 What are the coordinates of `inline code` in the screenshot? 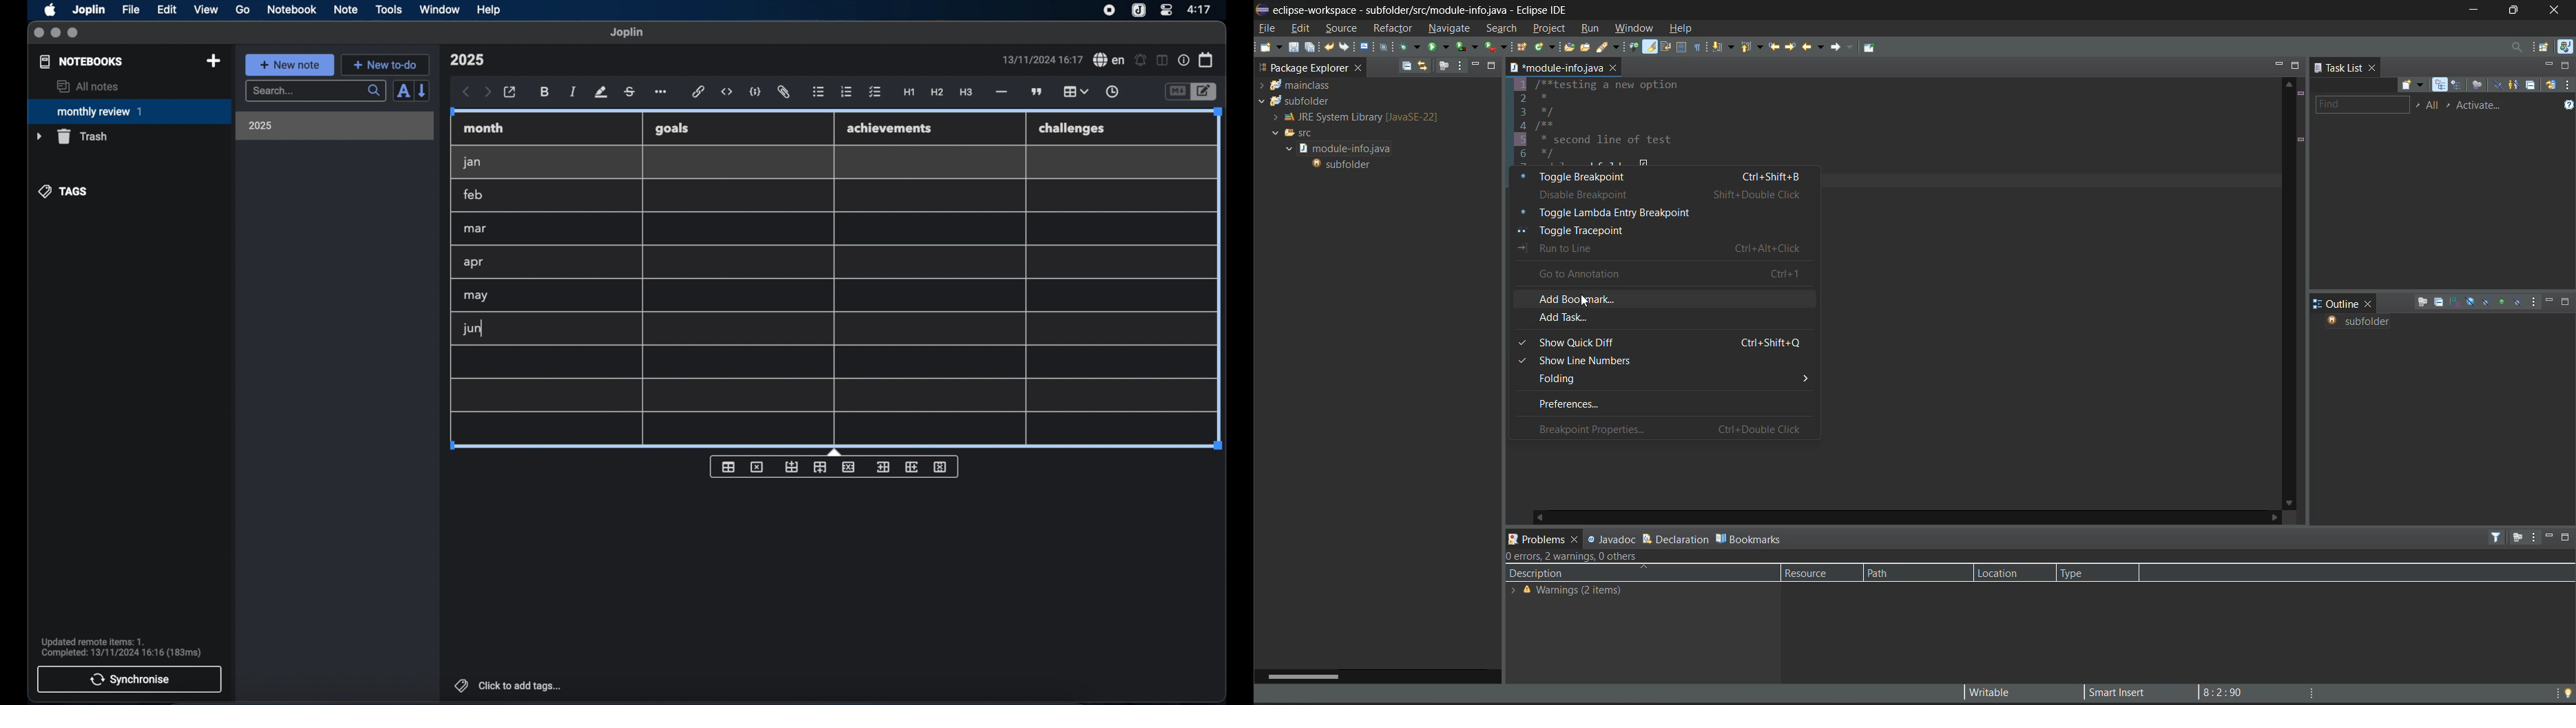 It's located at (727, 92).